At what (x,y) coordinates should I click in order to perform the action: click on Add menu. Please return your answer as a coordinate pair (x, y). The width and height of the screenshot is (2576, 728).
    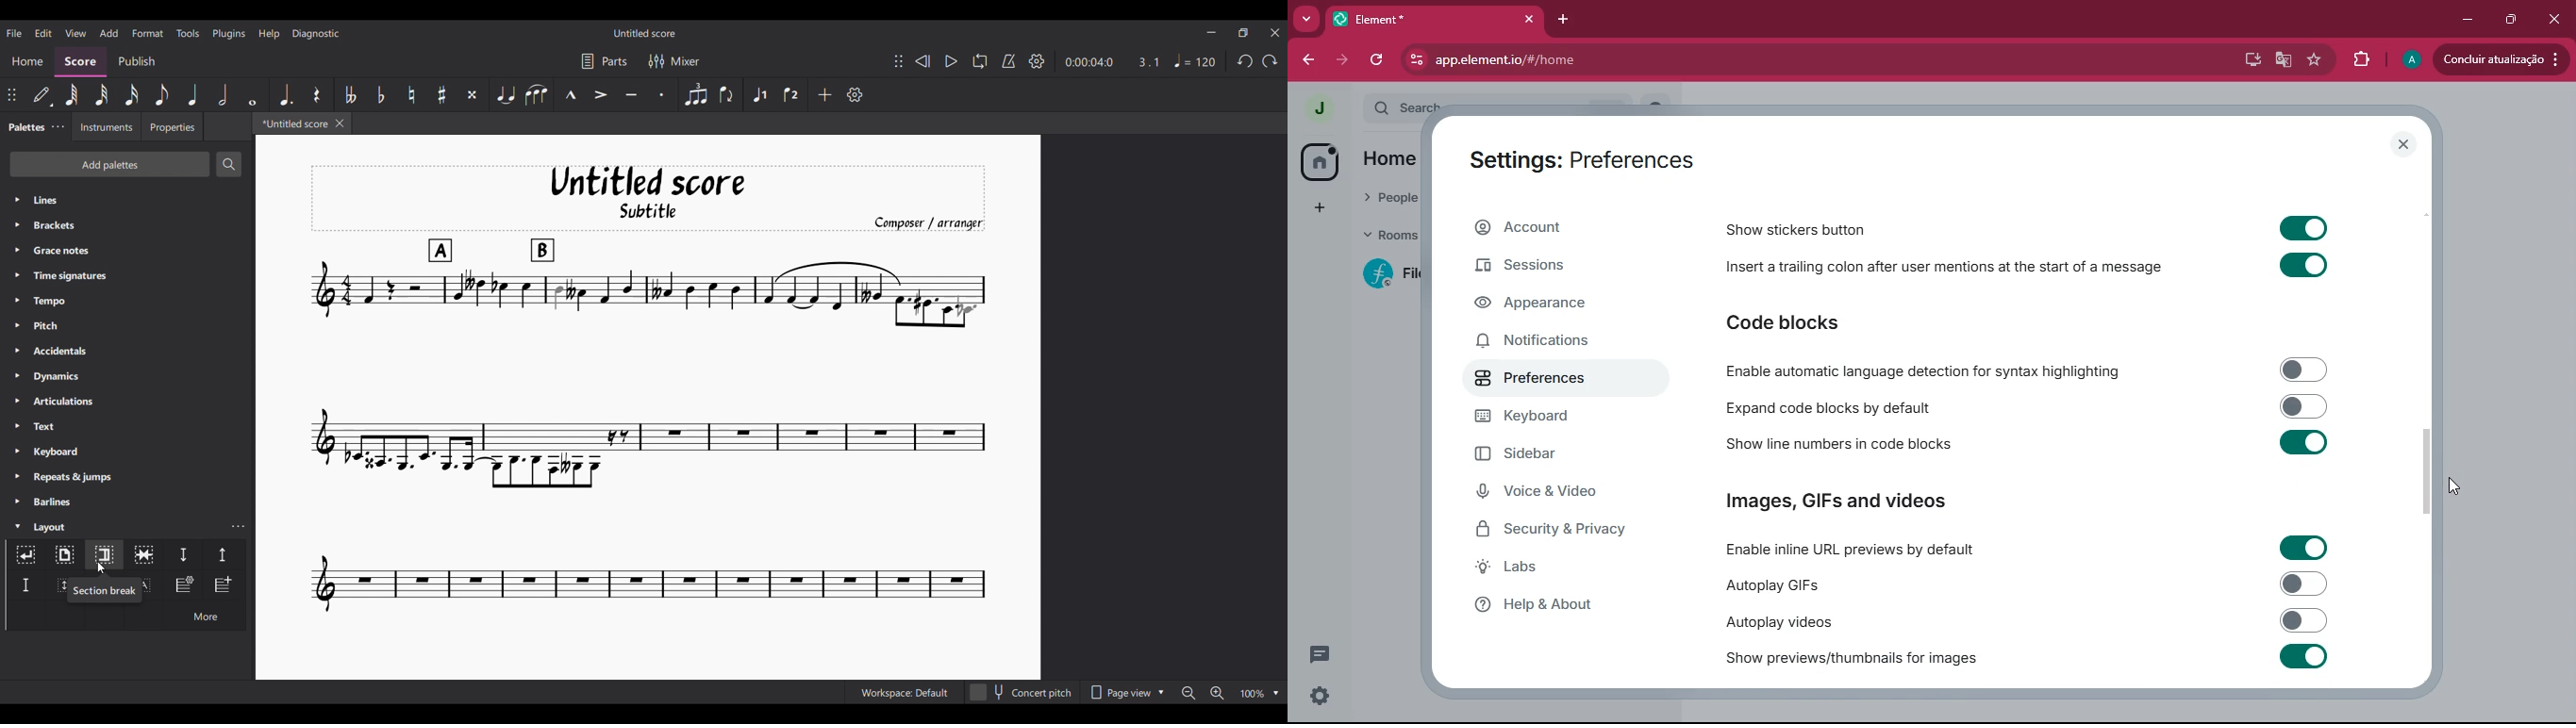
    Looking at the image, I should click on (109, 33).